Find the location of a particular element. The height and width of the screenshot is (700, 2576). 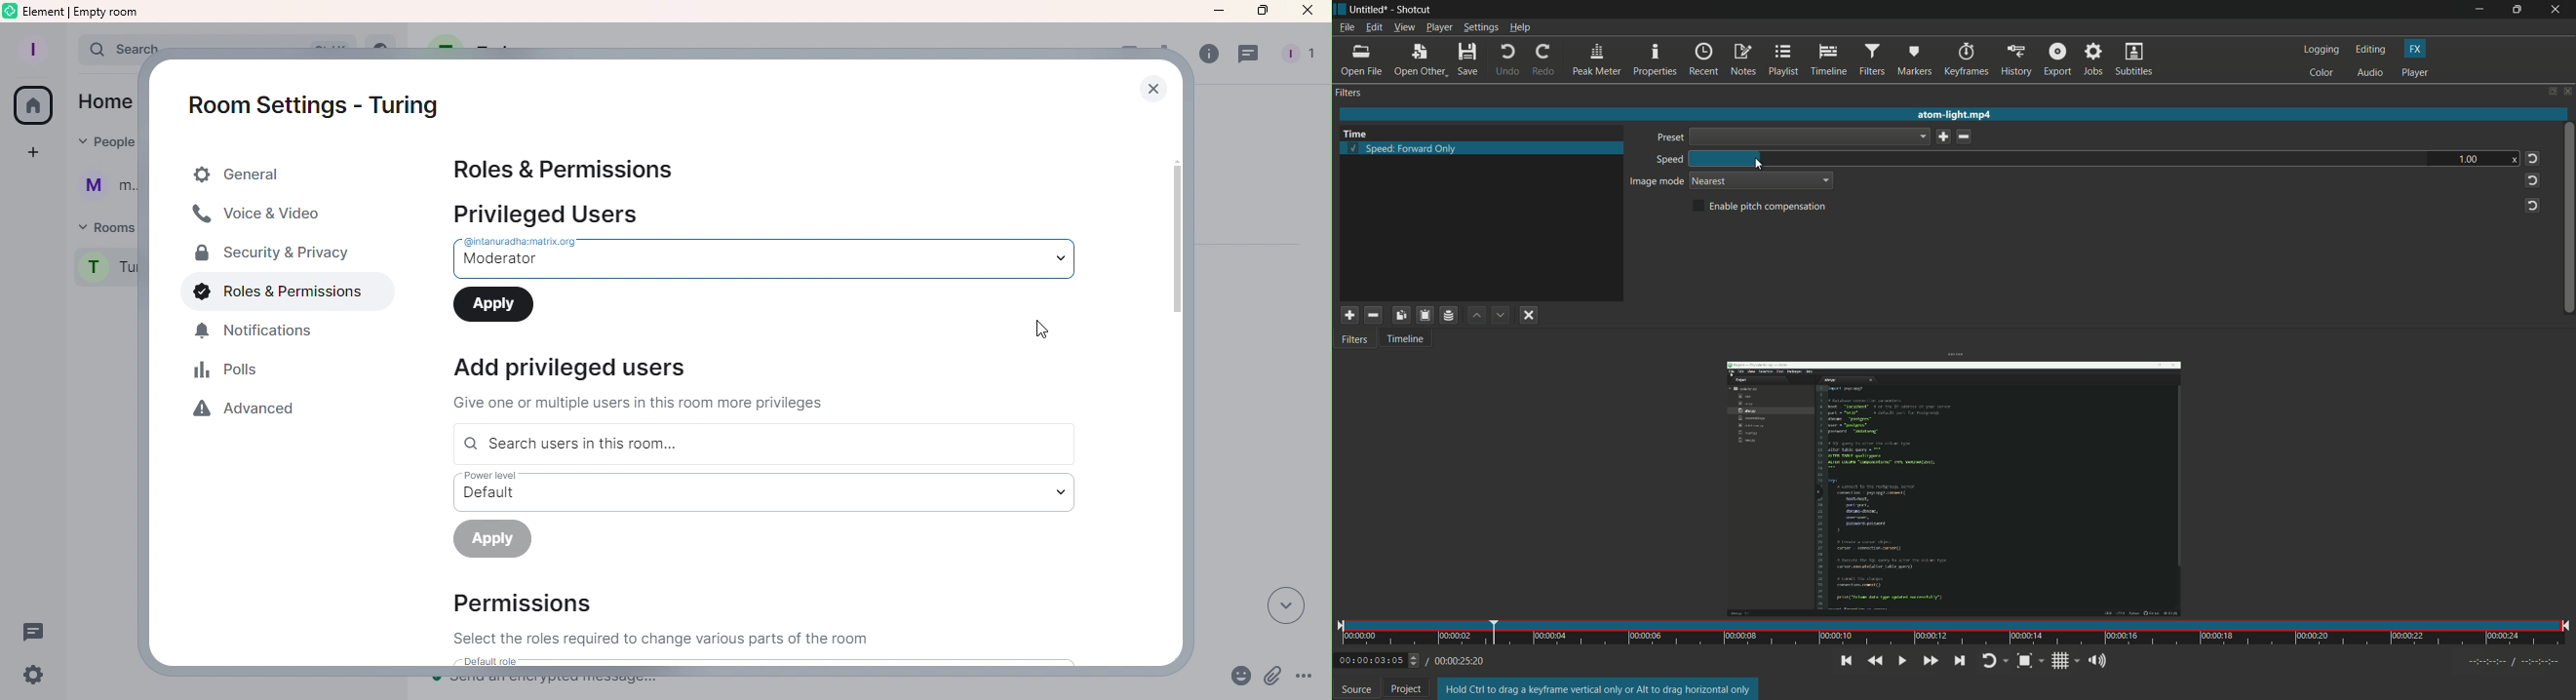

General is located at coordinates (293, 171).